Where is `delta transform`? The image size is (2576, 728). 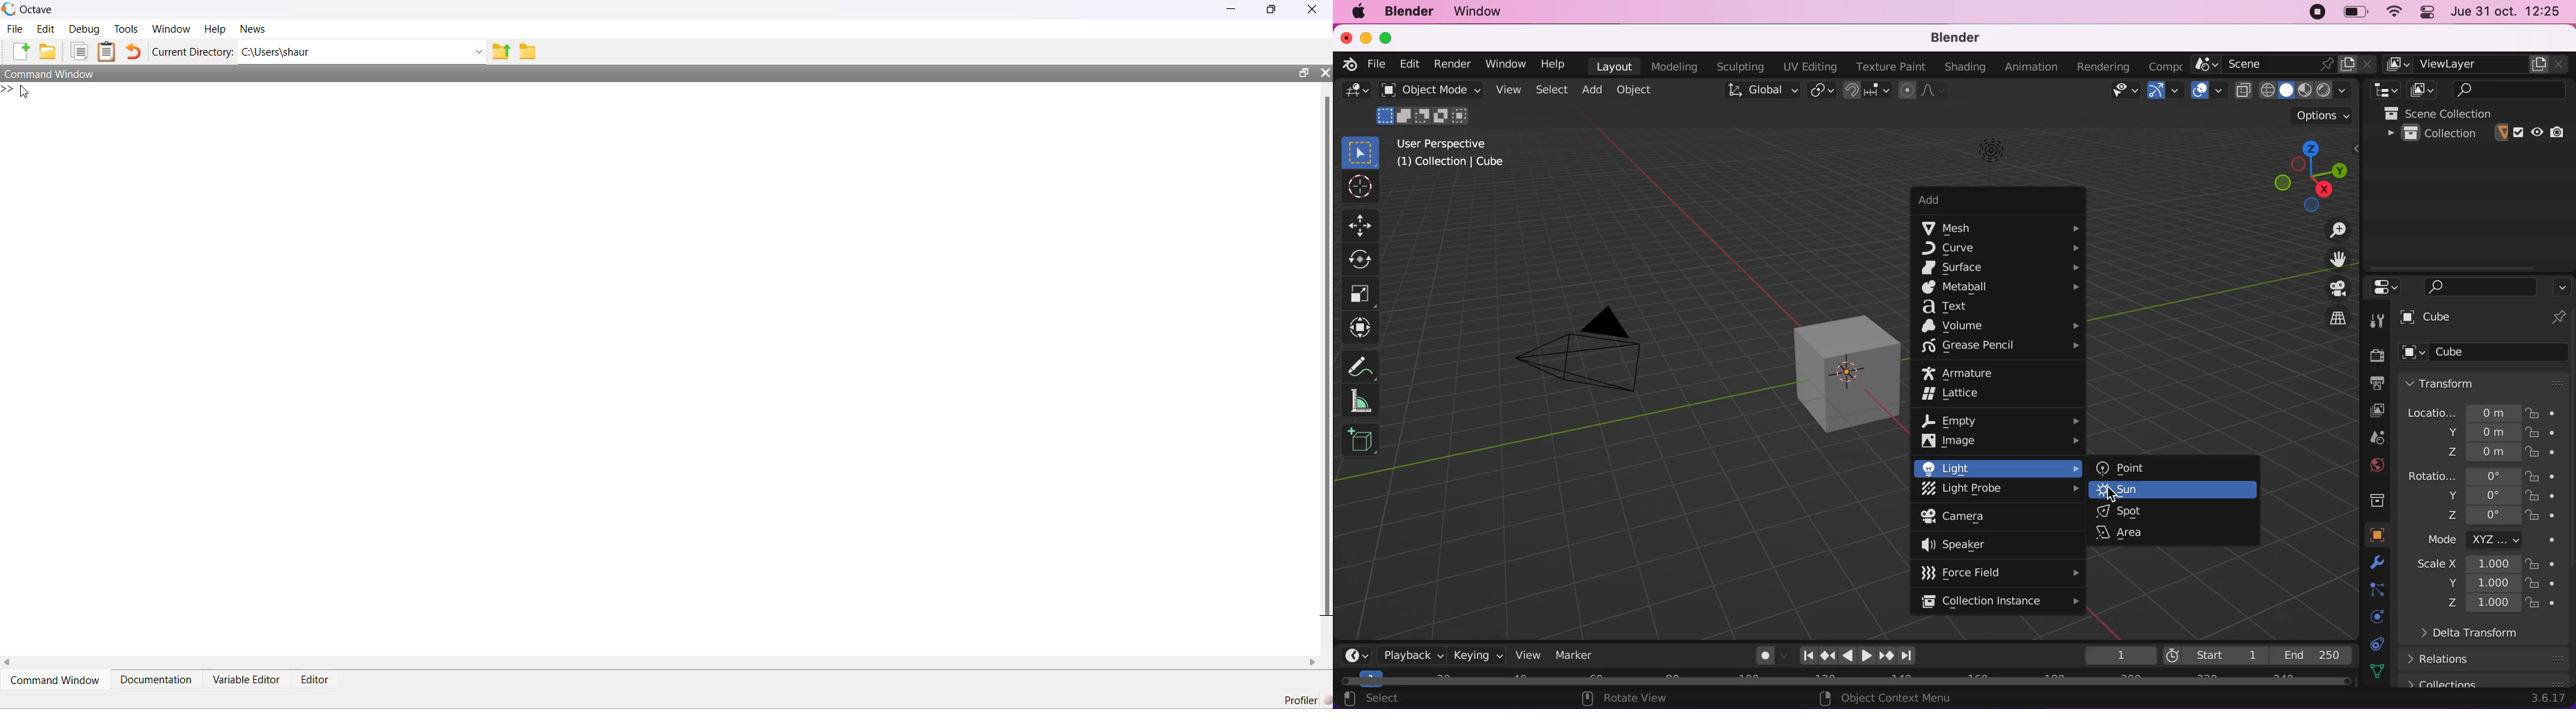 delta transform is located at coordinates (2496, 637).